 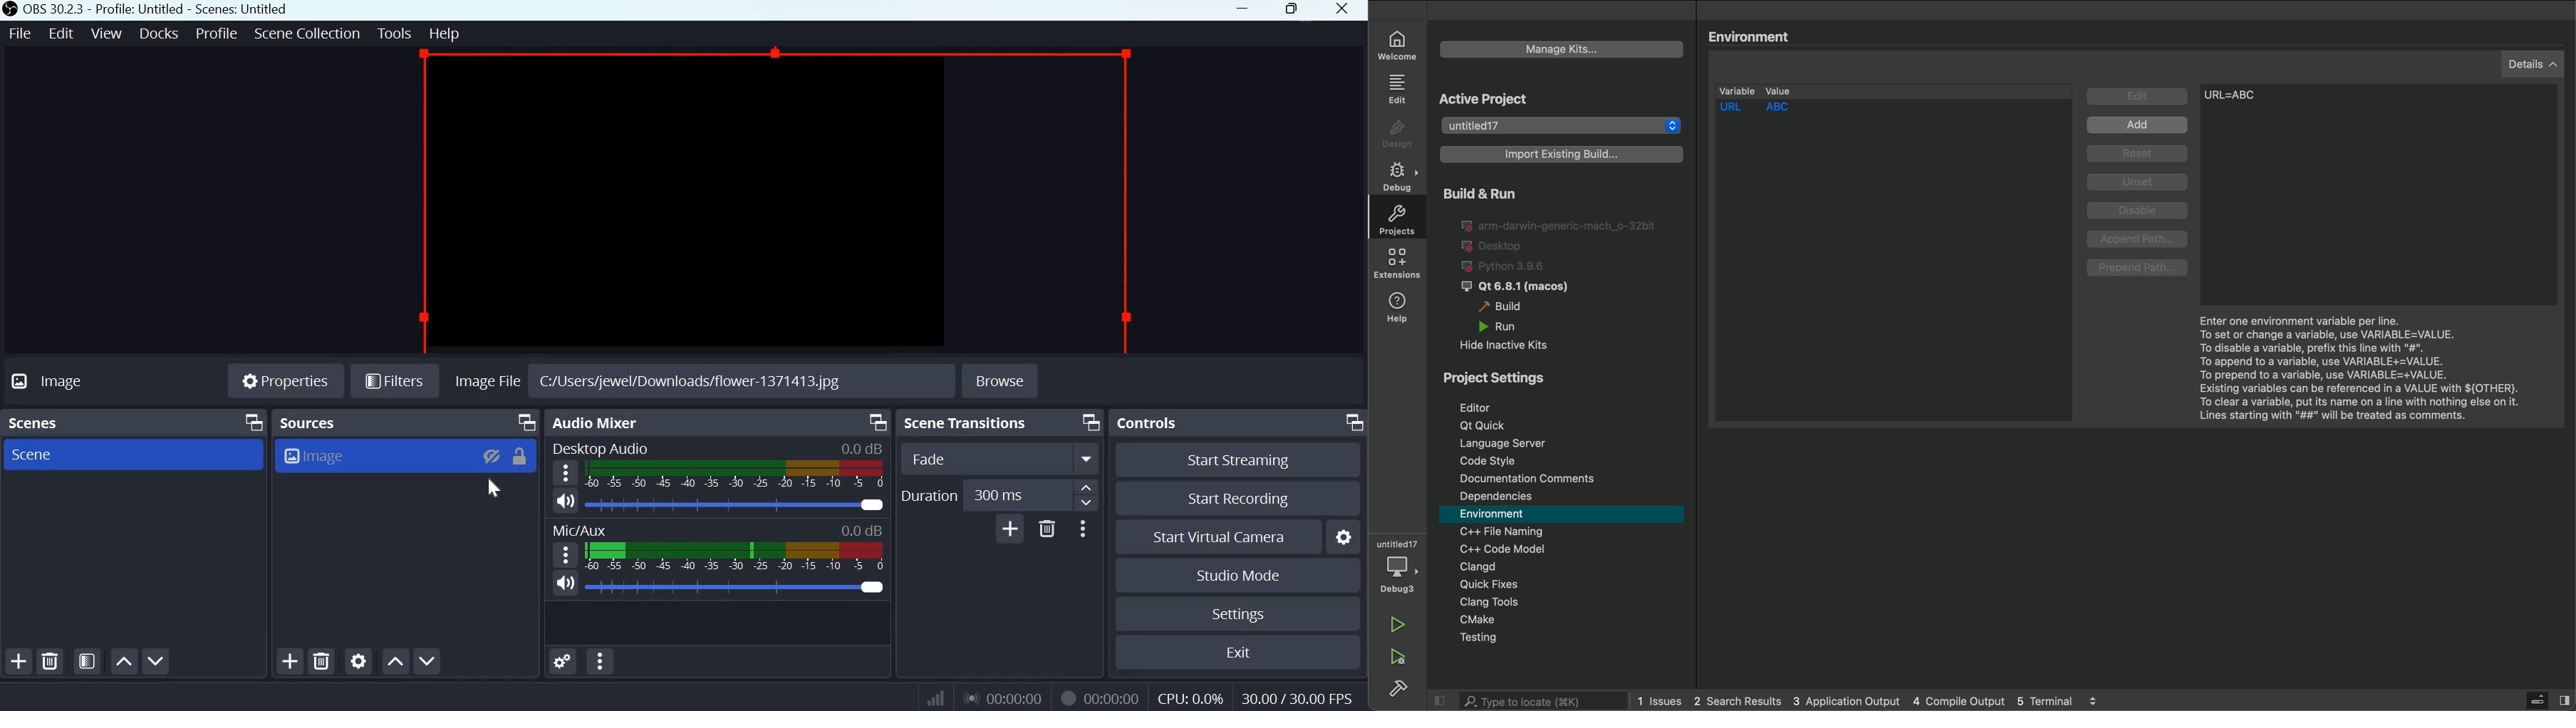 I want to click on Recording Timer, so click(x=1113, y=699).